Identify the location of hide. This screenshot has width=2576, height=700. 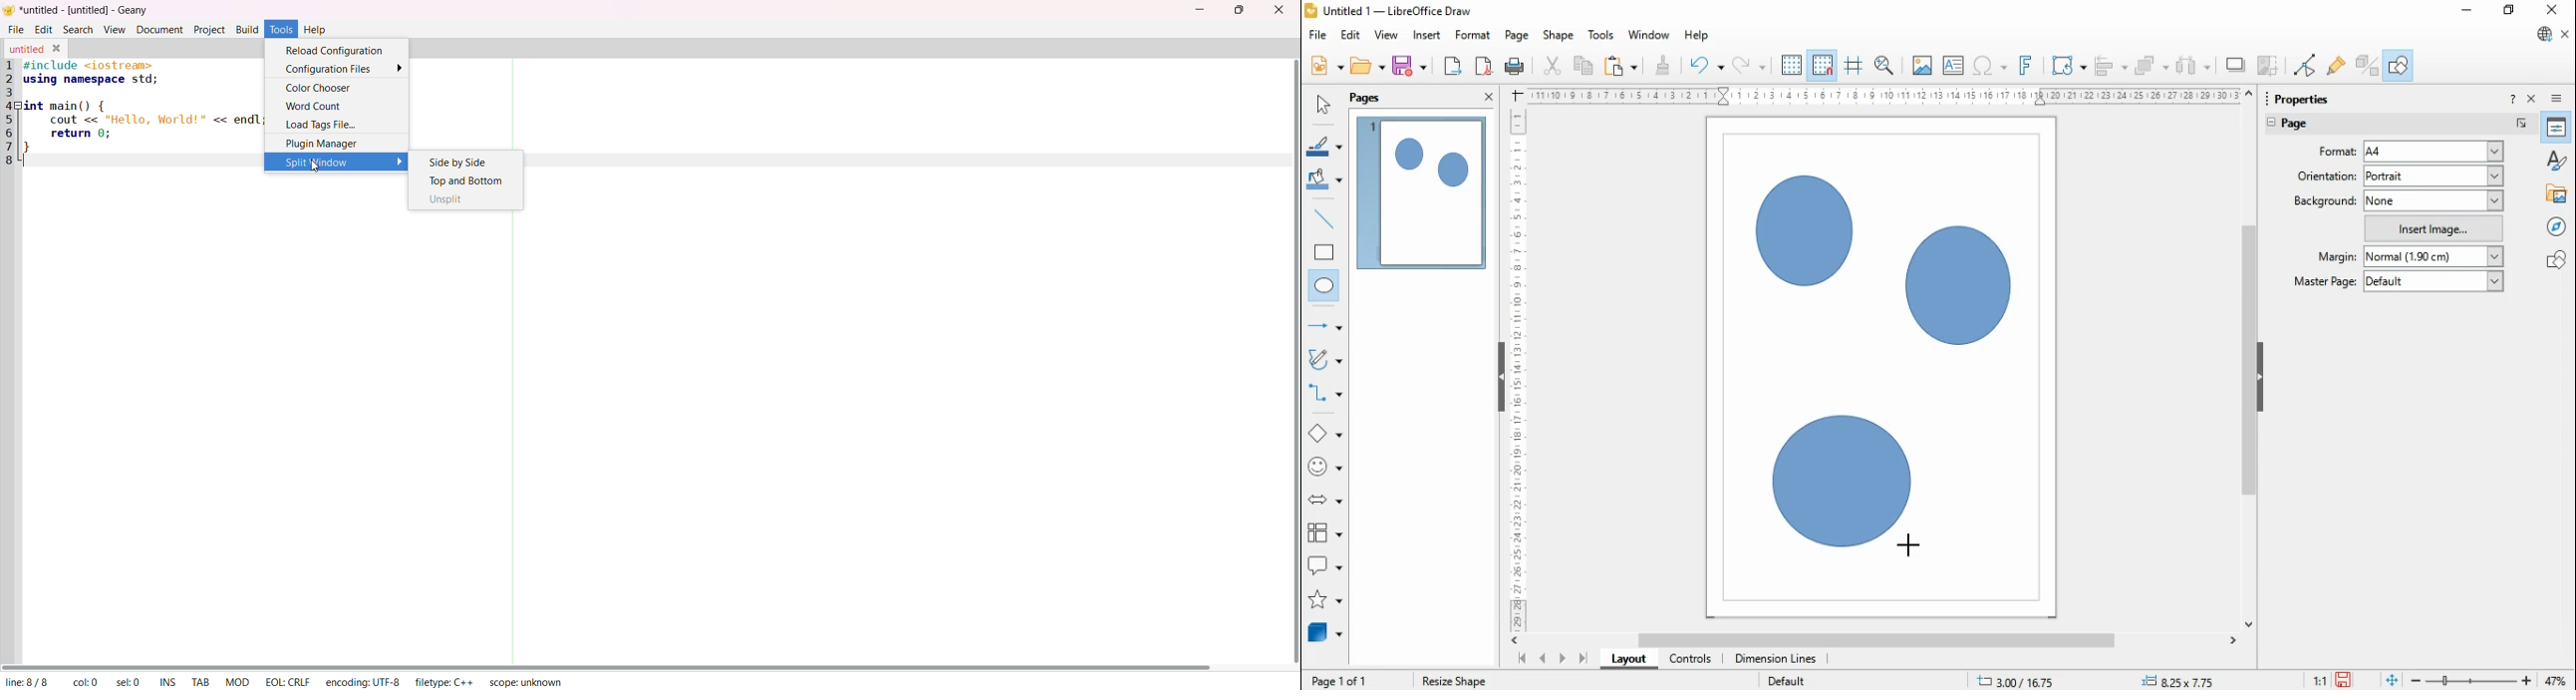
(2259, 378).